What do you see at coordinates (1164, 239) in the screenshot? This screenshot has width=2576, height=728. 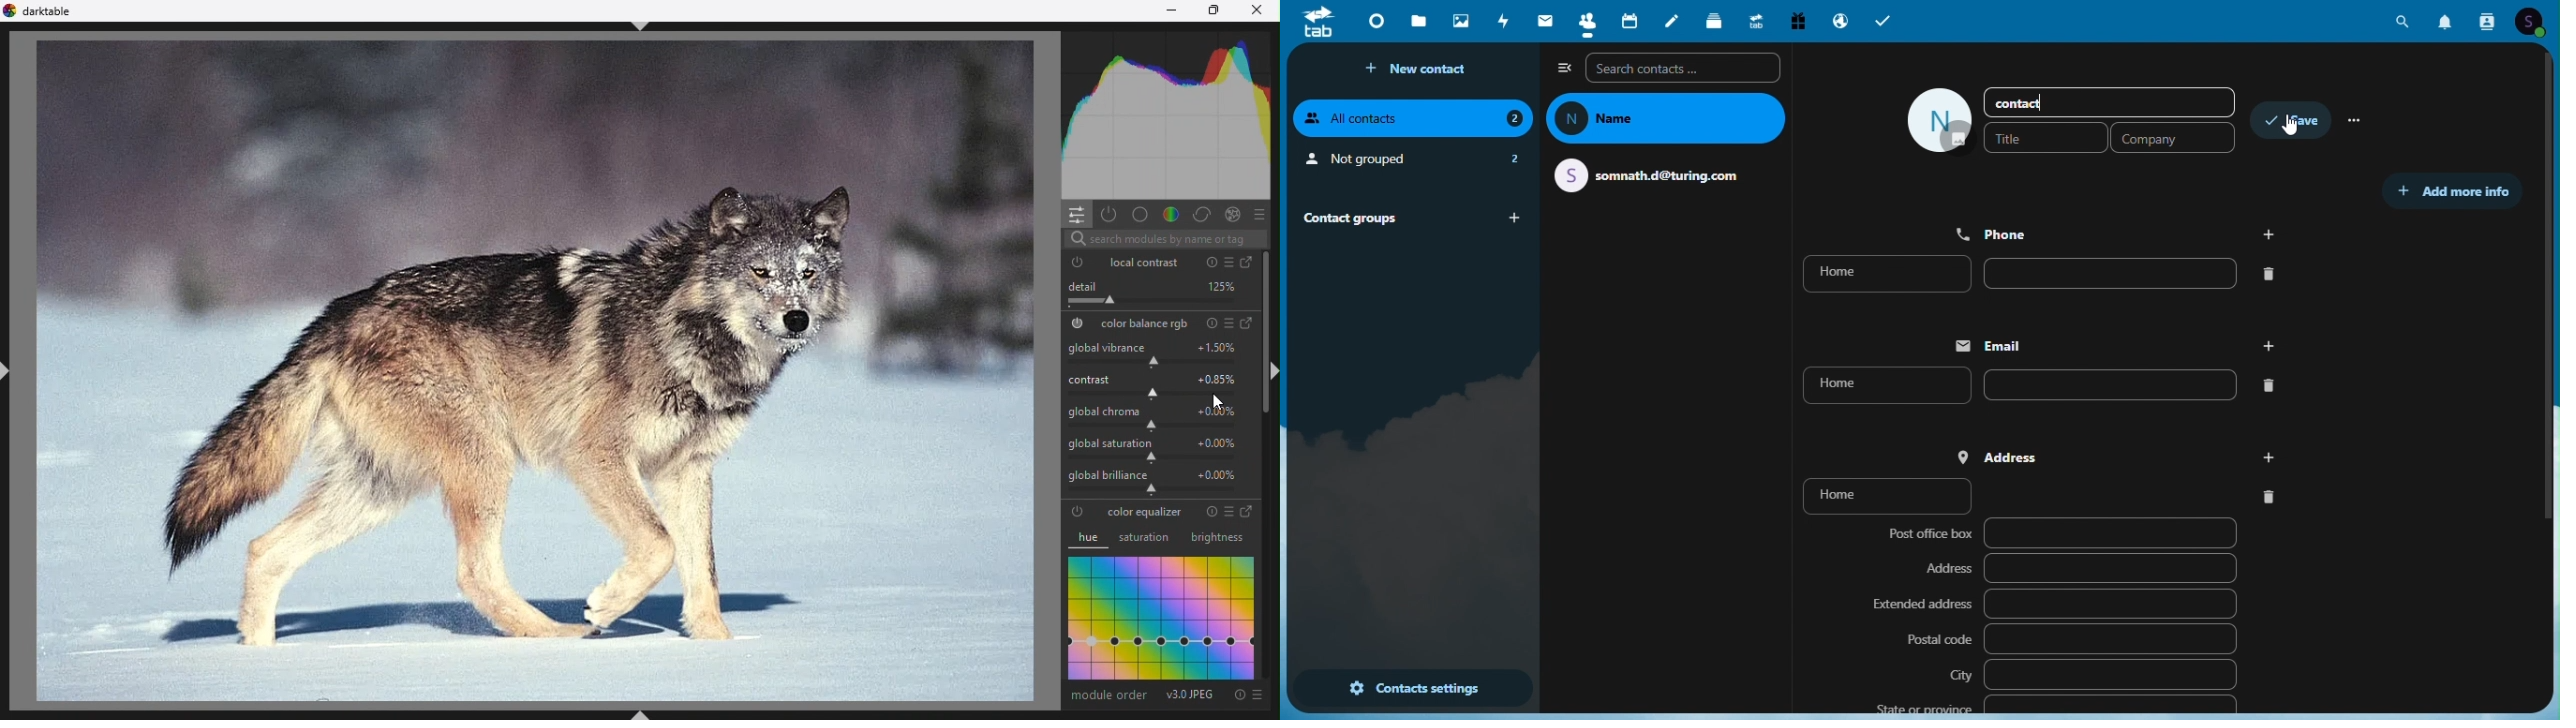 I see `search modules by name or tags` at bounding box center [1164, 239].